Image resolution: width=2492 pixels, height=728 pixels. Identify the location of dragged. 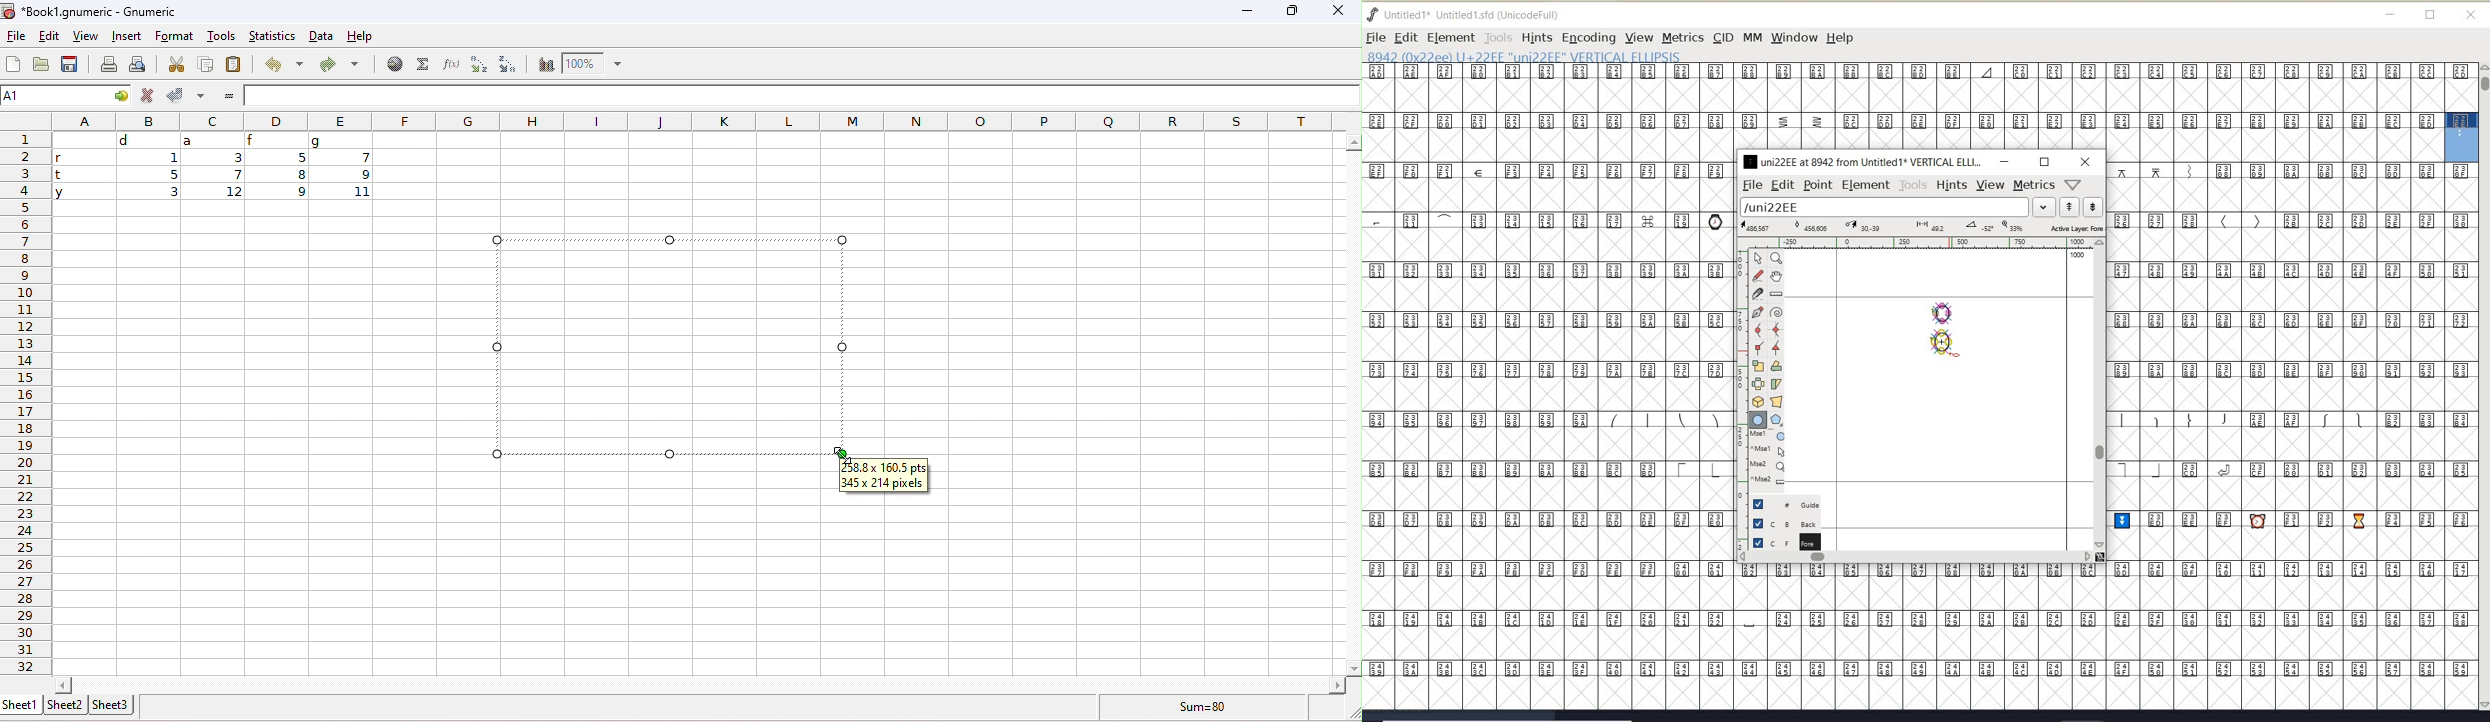
(672, 349).